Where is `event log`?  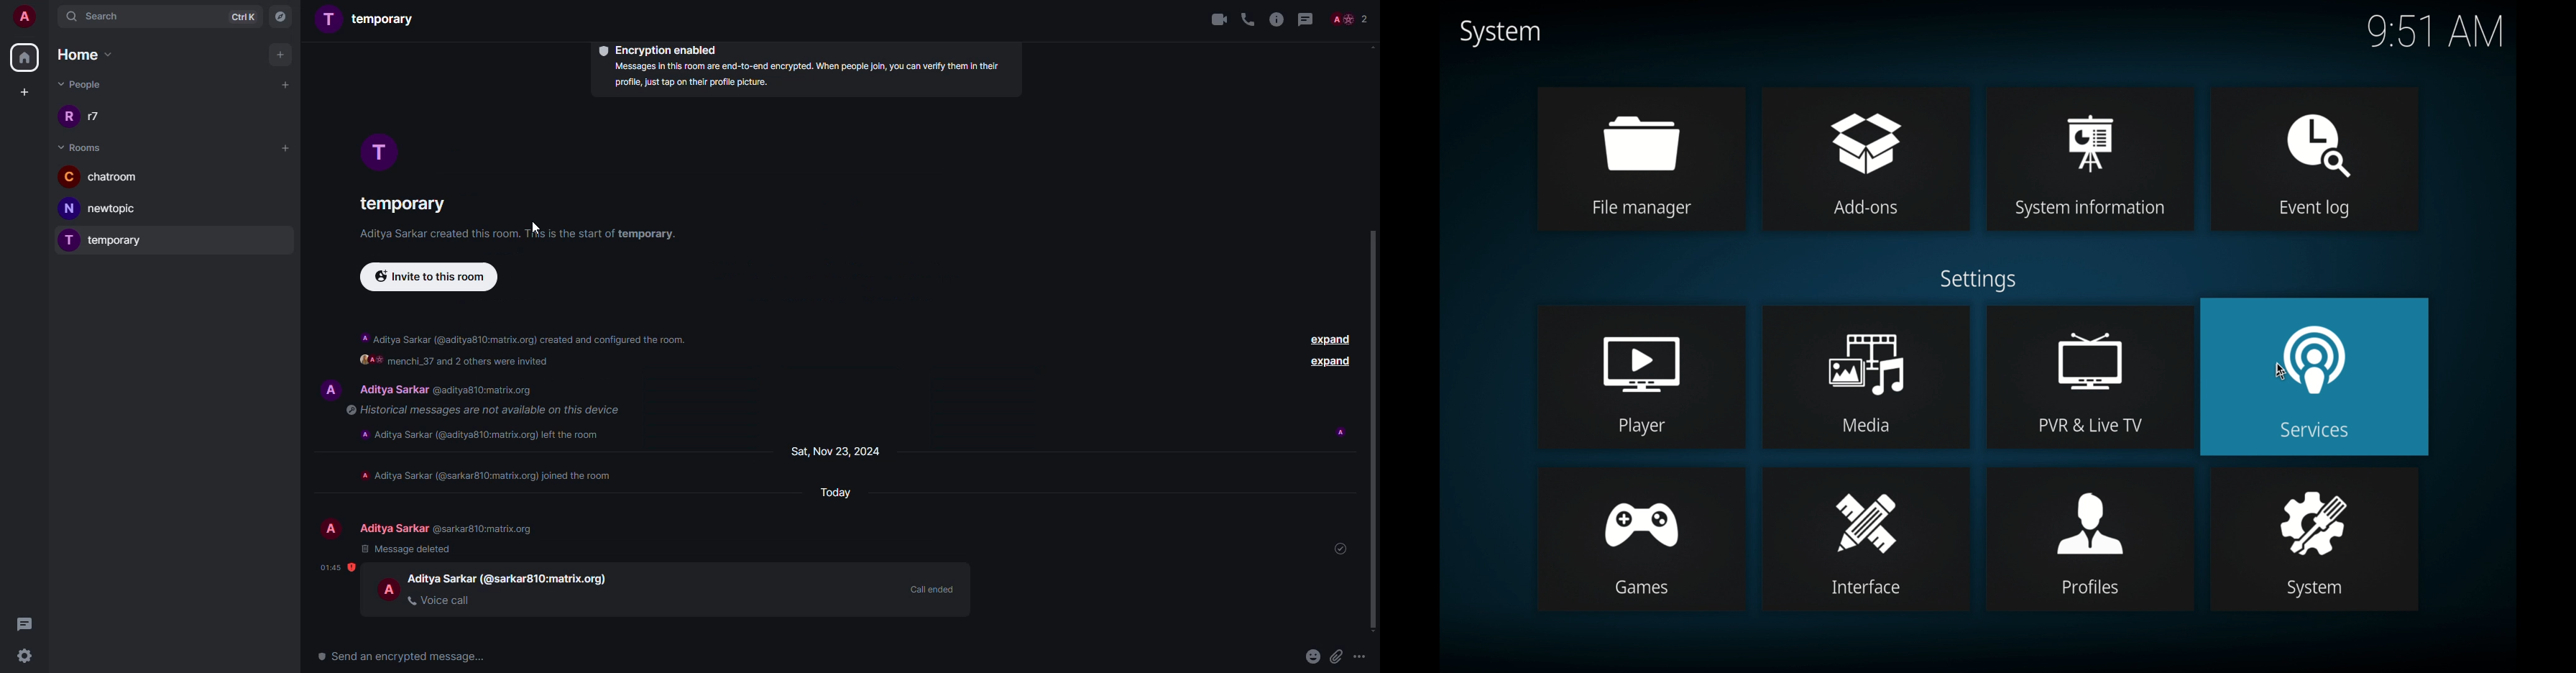 event log is located at coordinates (2316, 160).